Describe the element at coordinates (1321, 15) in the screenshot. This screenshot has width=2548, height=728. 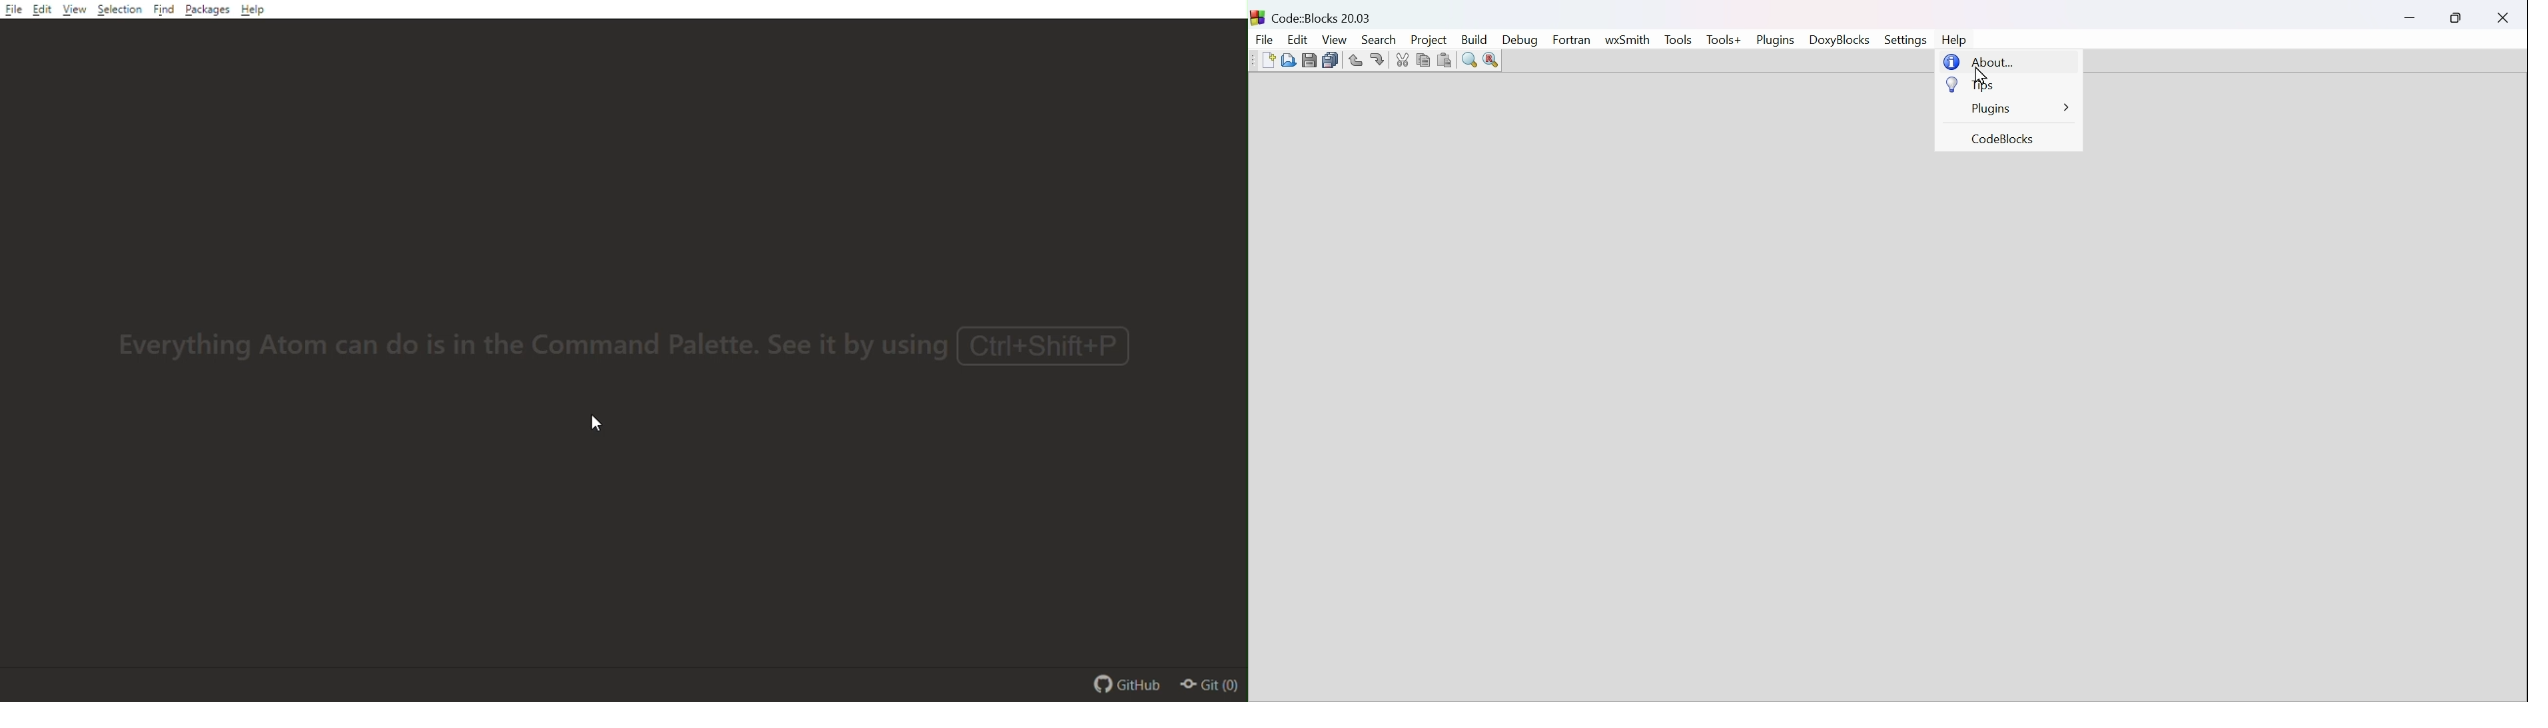
I see `Code blocks 20.03` at that location.